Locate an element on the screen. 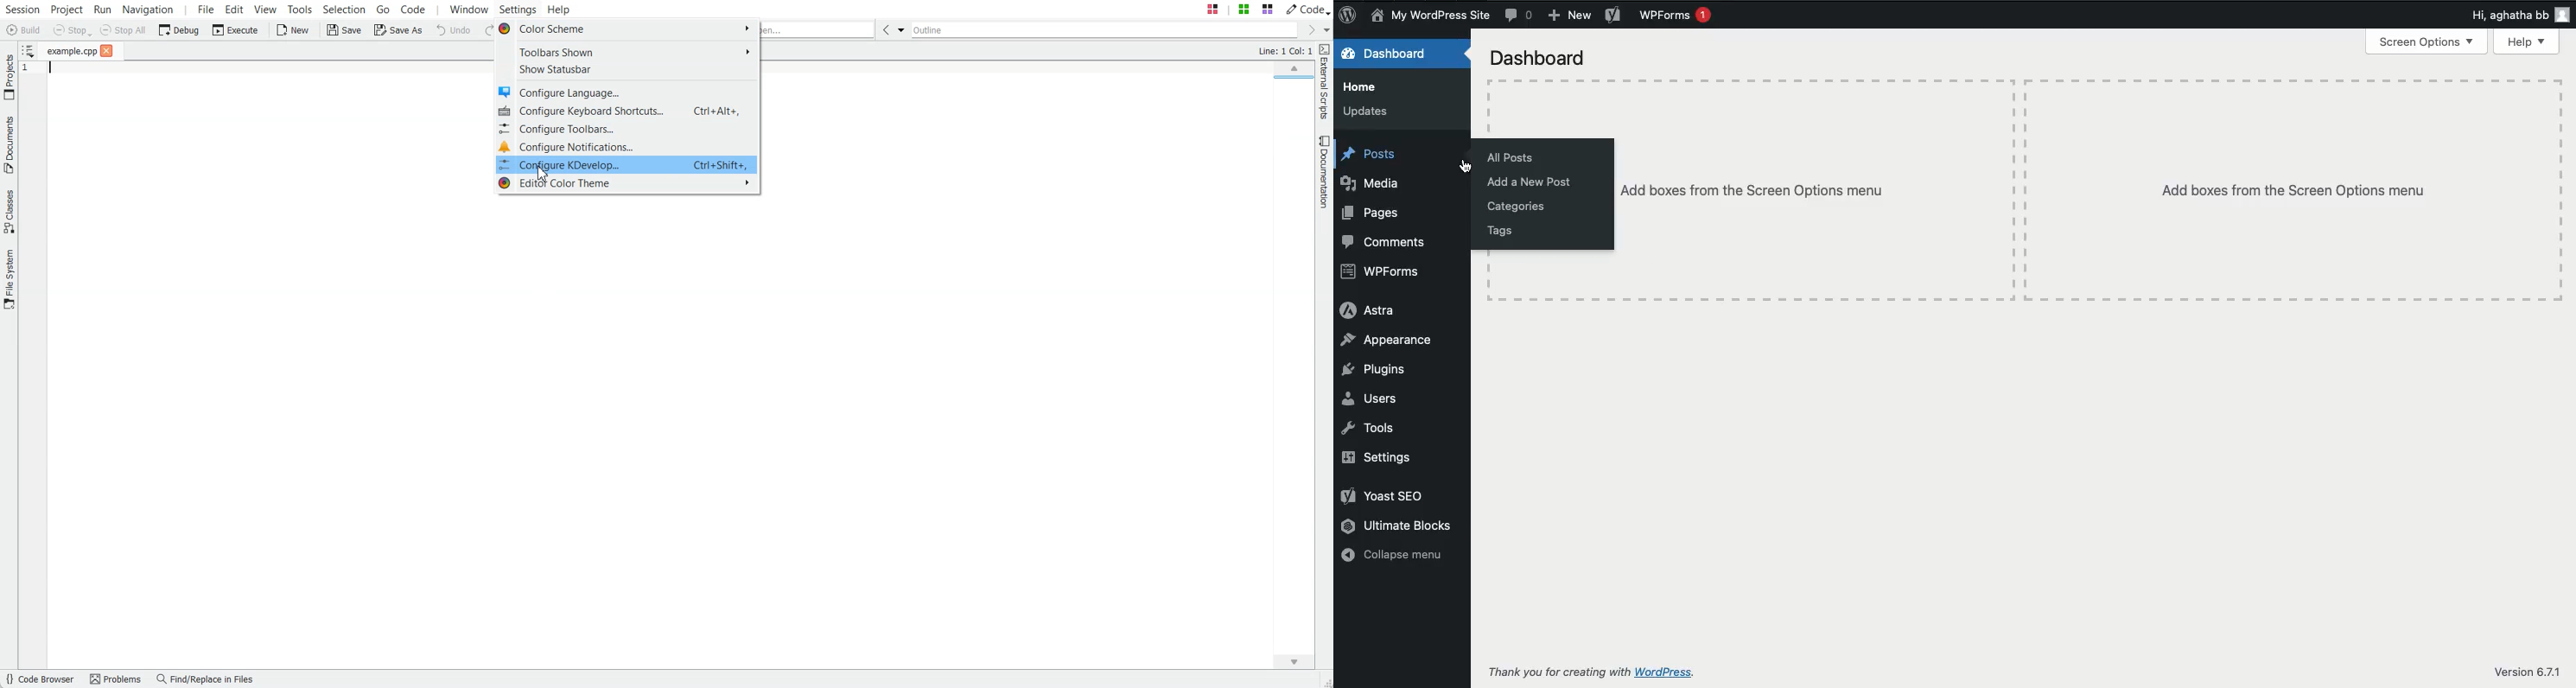 This screenshot has width=2576, height=700. Settings is located at coordinates (1384, 460).